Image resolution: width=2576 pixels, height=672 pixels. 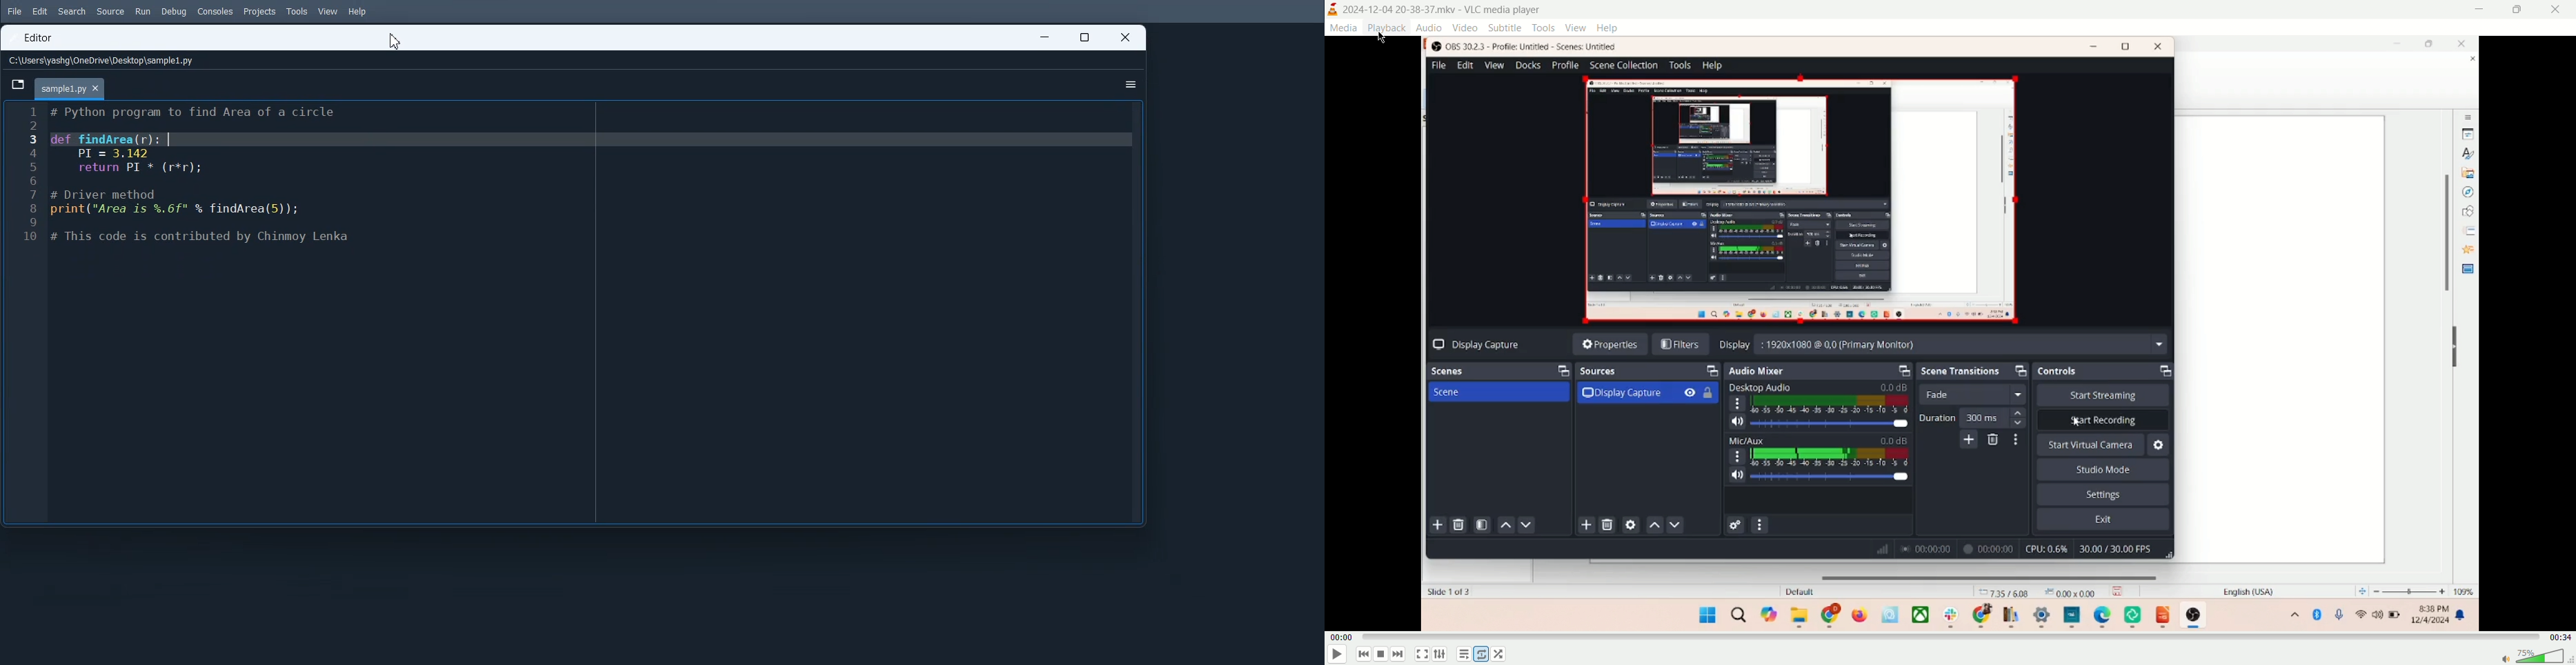 What do you see at coordinates (111, 12) in the screenshot?
I see `Source` at bounding box center [111, 12].